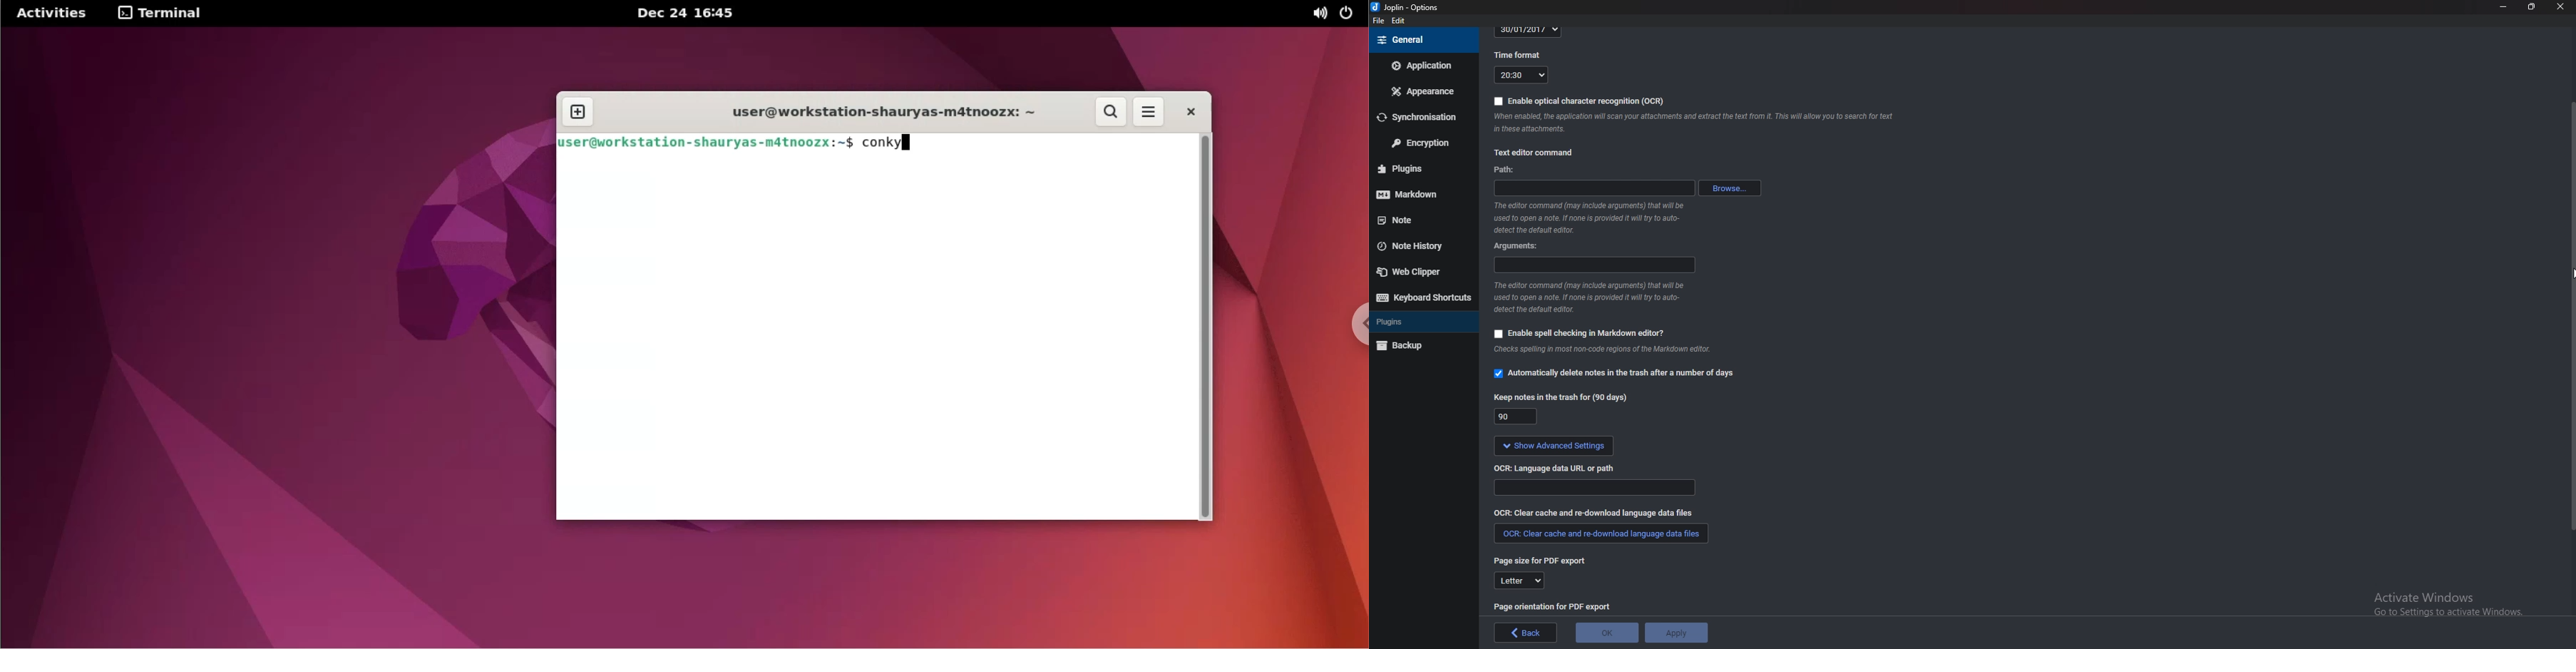 This screenshot has height=672, width=2576. I want to click on Backup, so click(1417, 346).